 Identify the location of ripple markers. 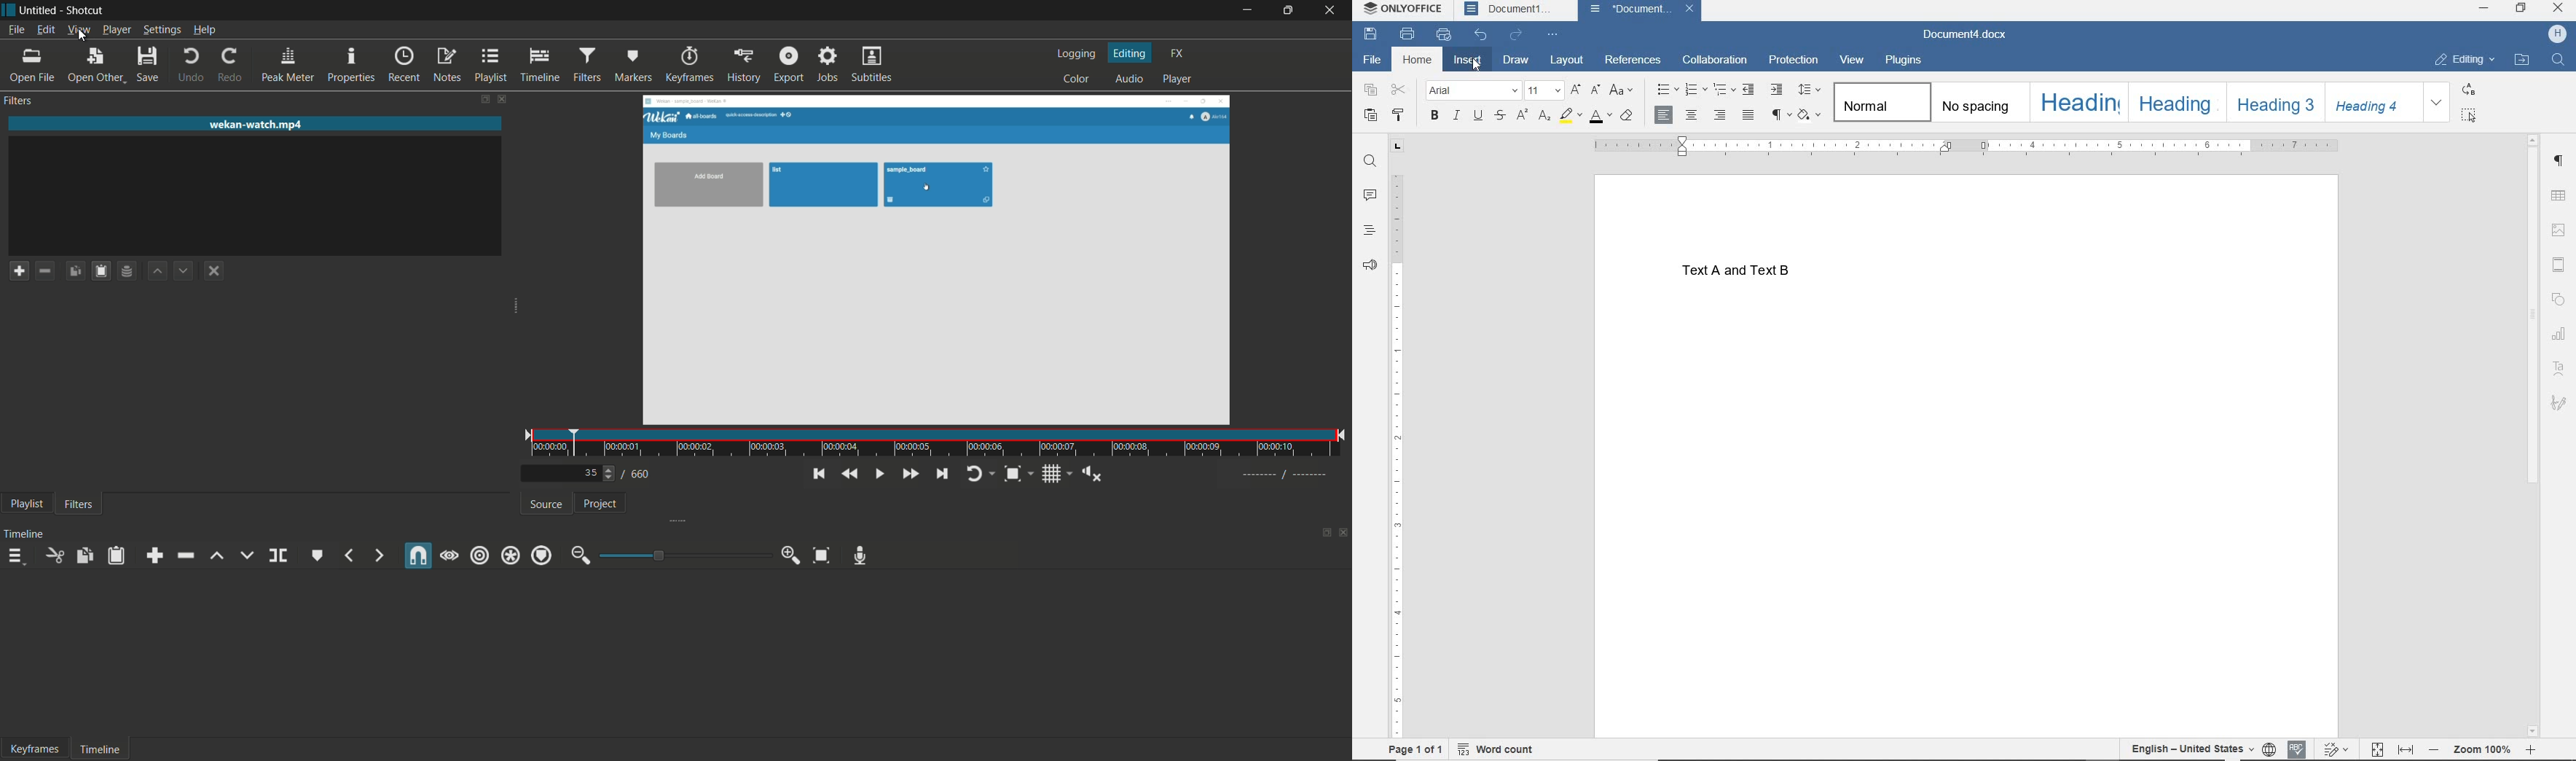
(542, 556).